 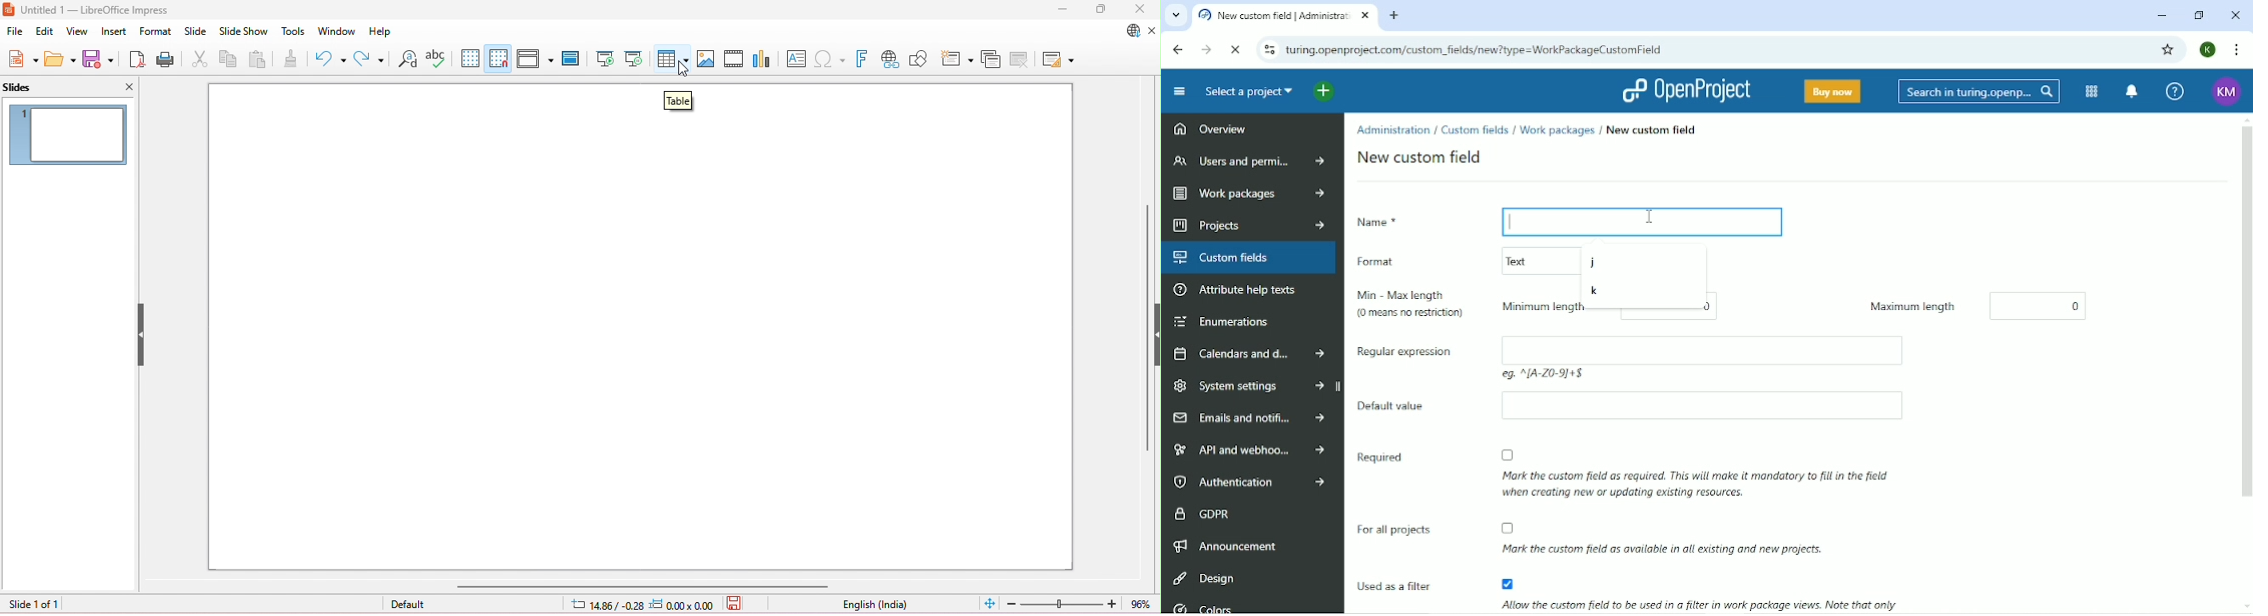 I want to click on display views, so click(x=537, y=59).